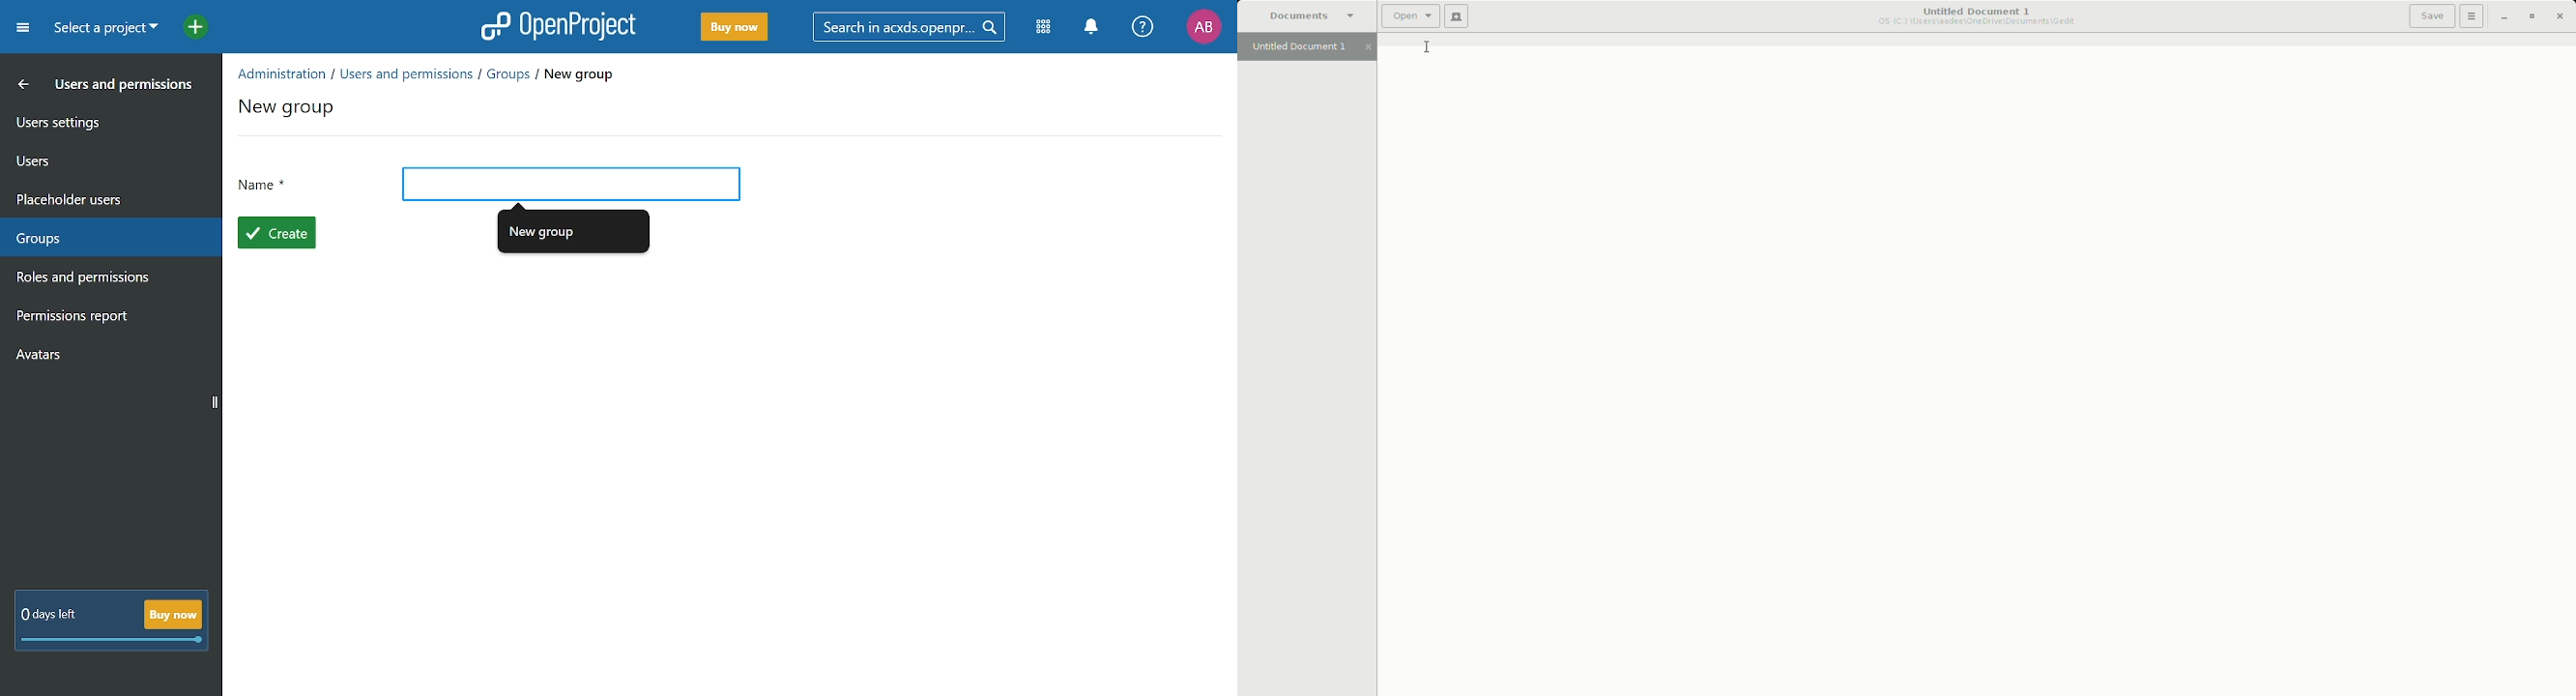 The width and height of the screenshot is (2576, 700). I want to click on OpenProject logo, so click(560, 25).